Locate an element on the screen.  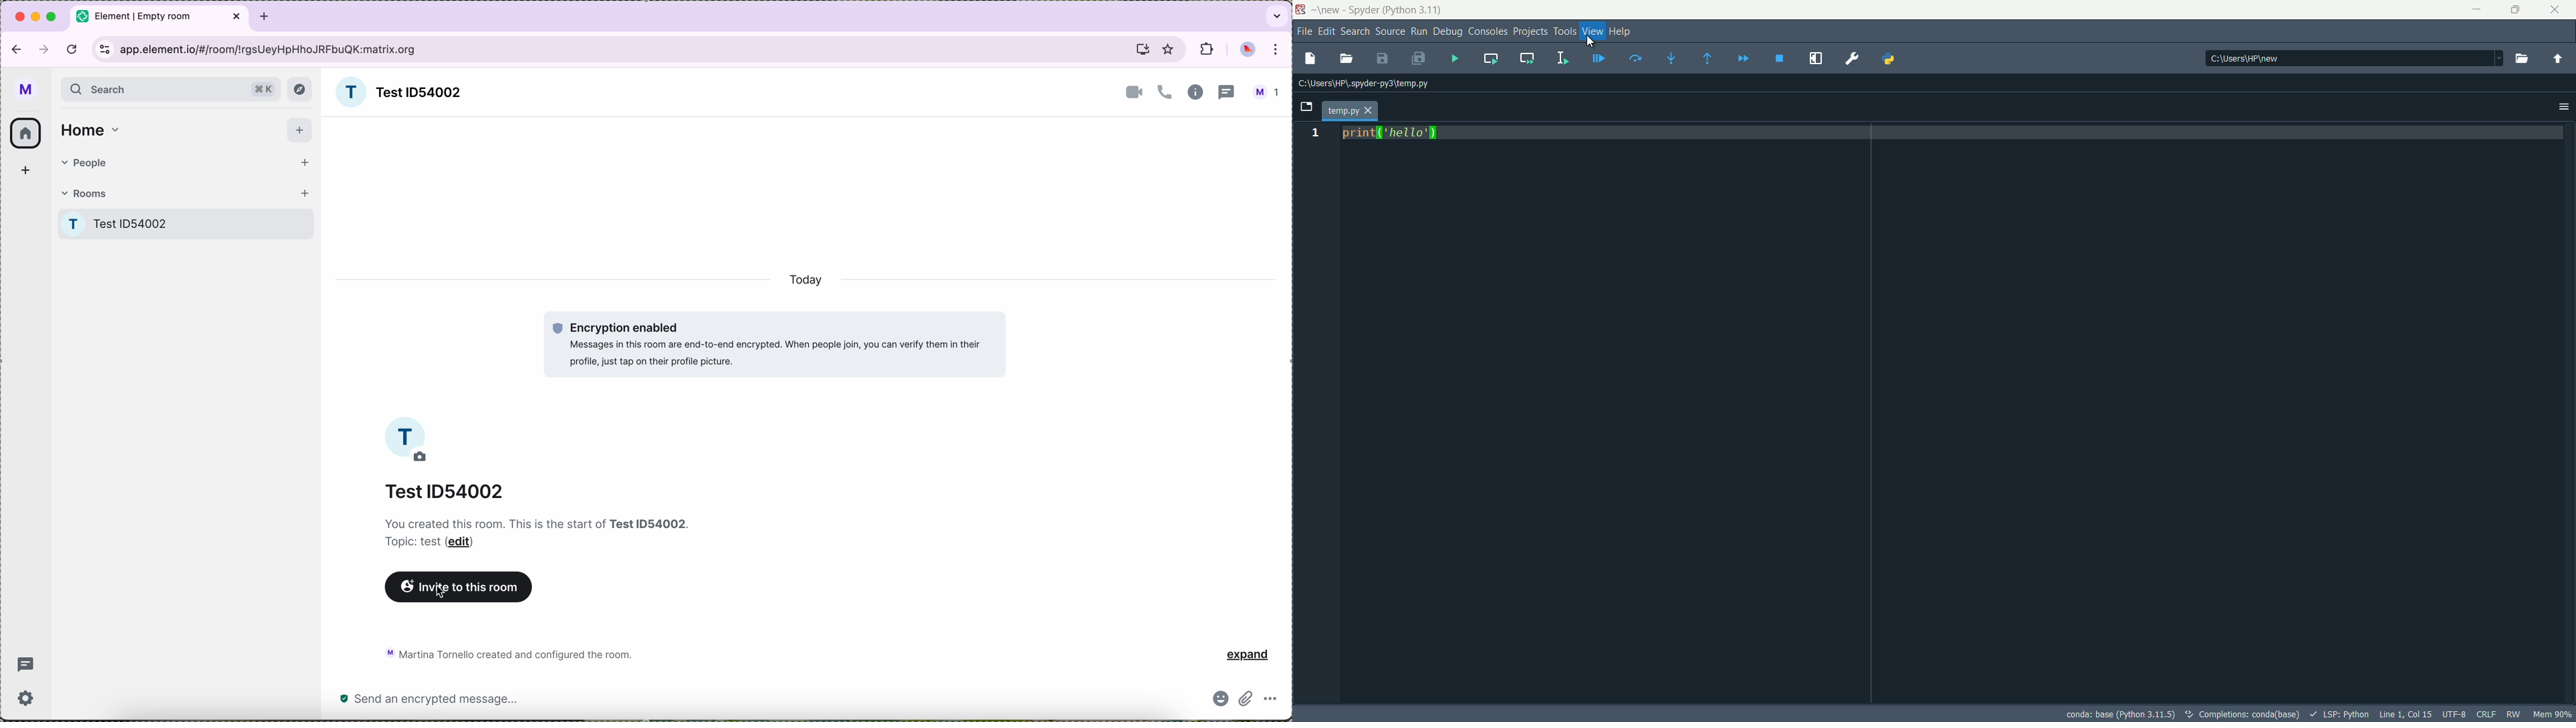
home tab is located at coordinates (89, 127).